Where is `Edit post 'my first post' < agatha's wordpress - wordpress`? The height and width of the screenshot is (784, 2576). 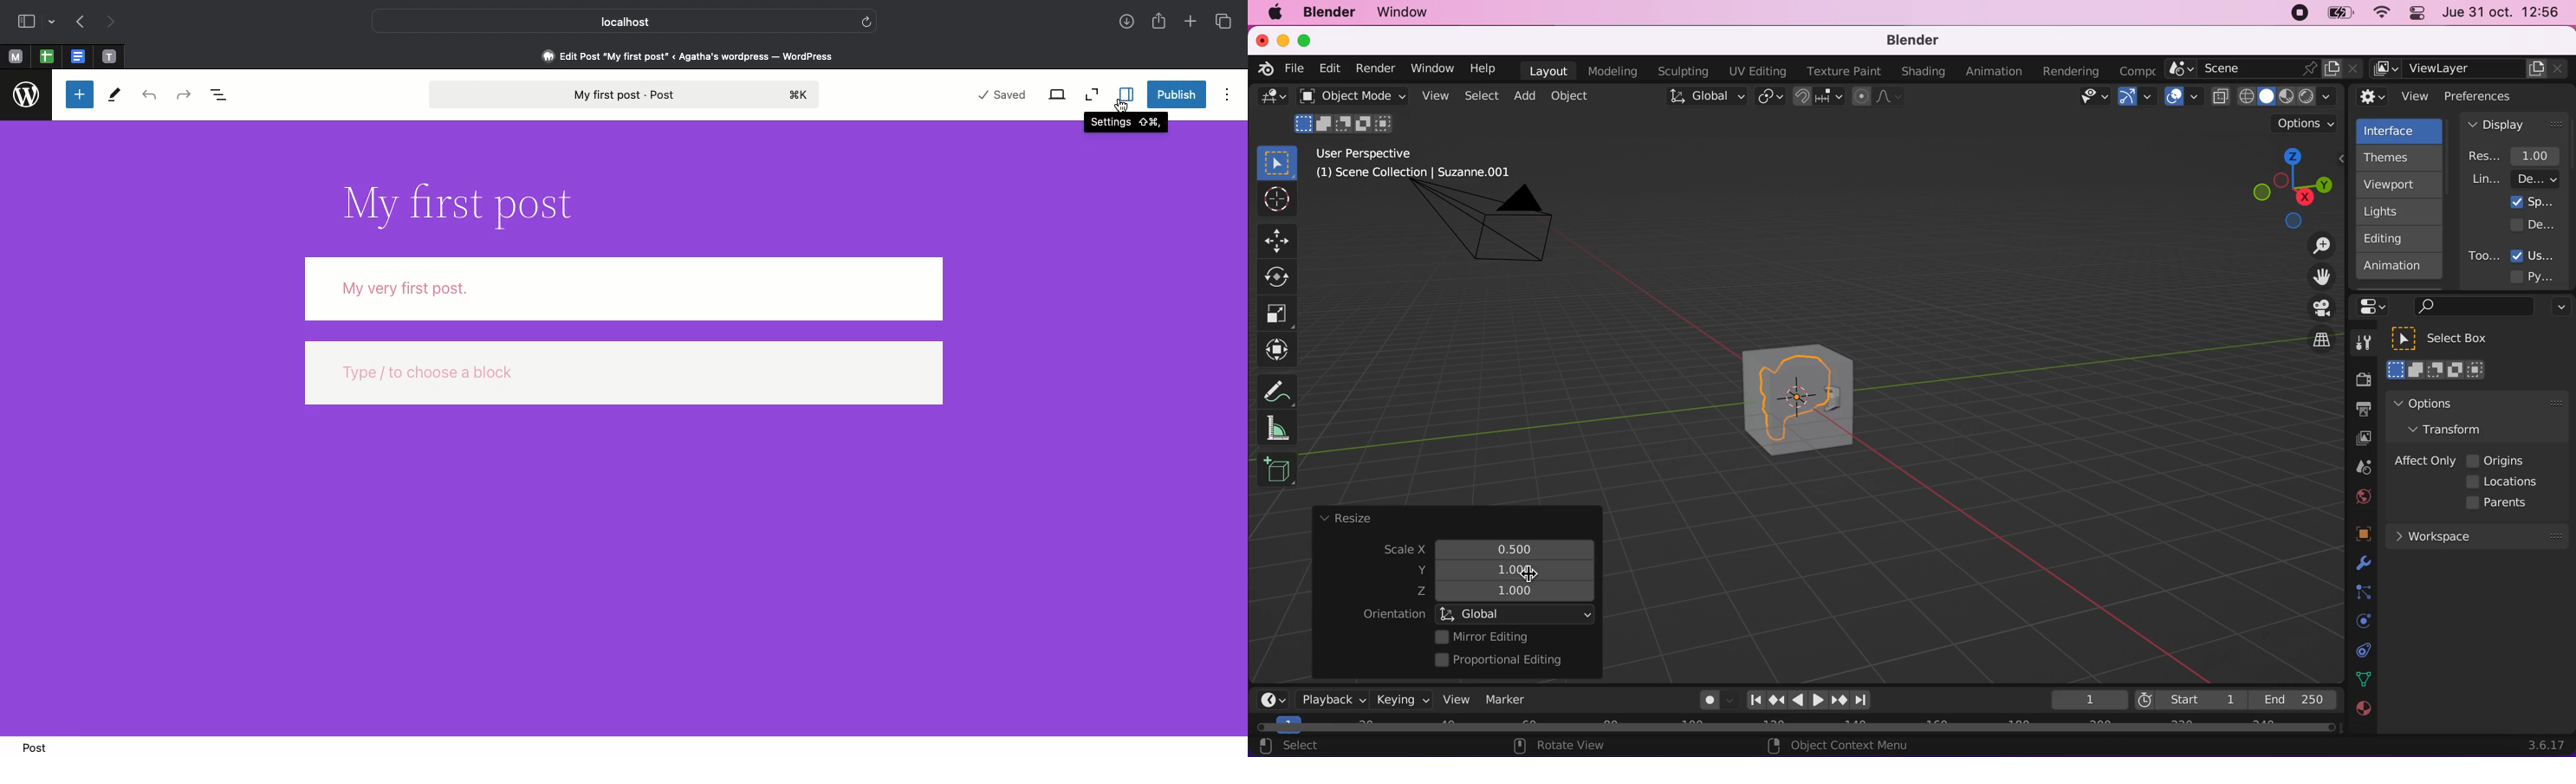
Edit post 'my first post' < agatha's wordpress - wordpress is located at coordinates (688, 55).